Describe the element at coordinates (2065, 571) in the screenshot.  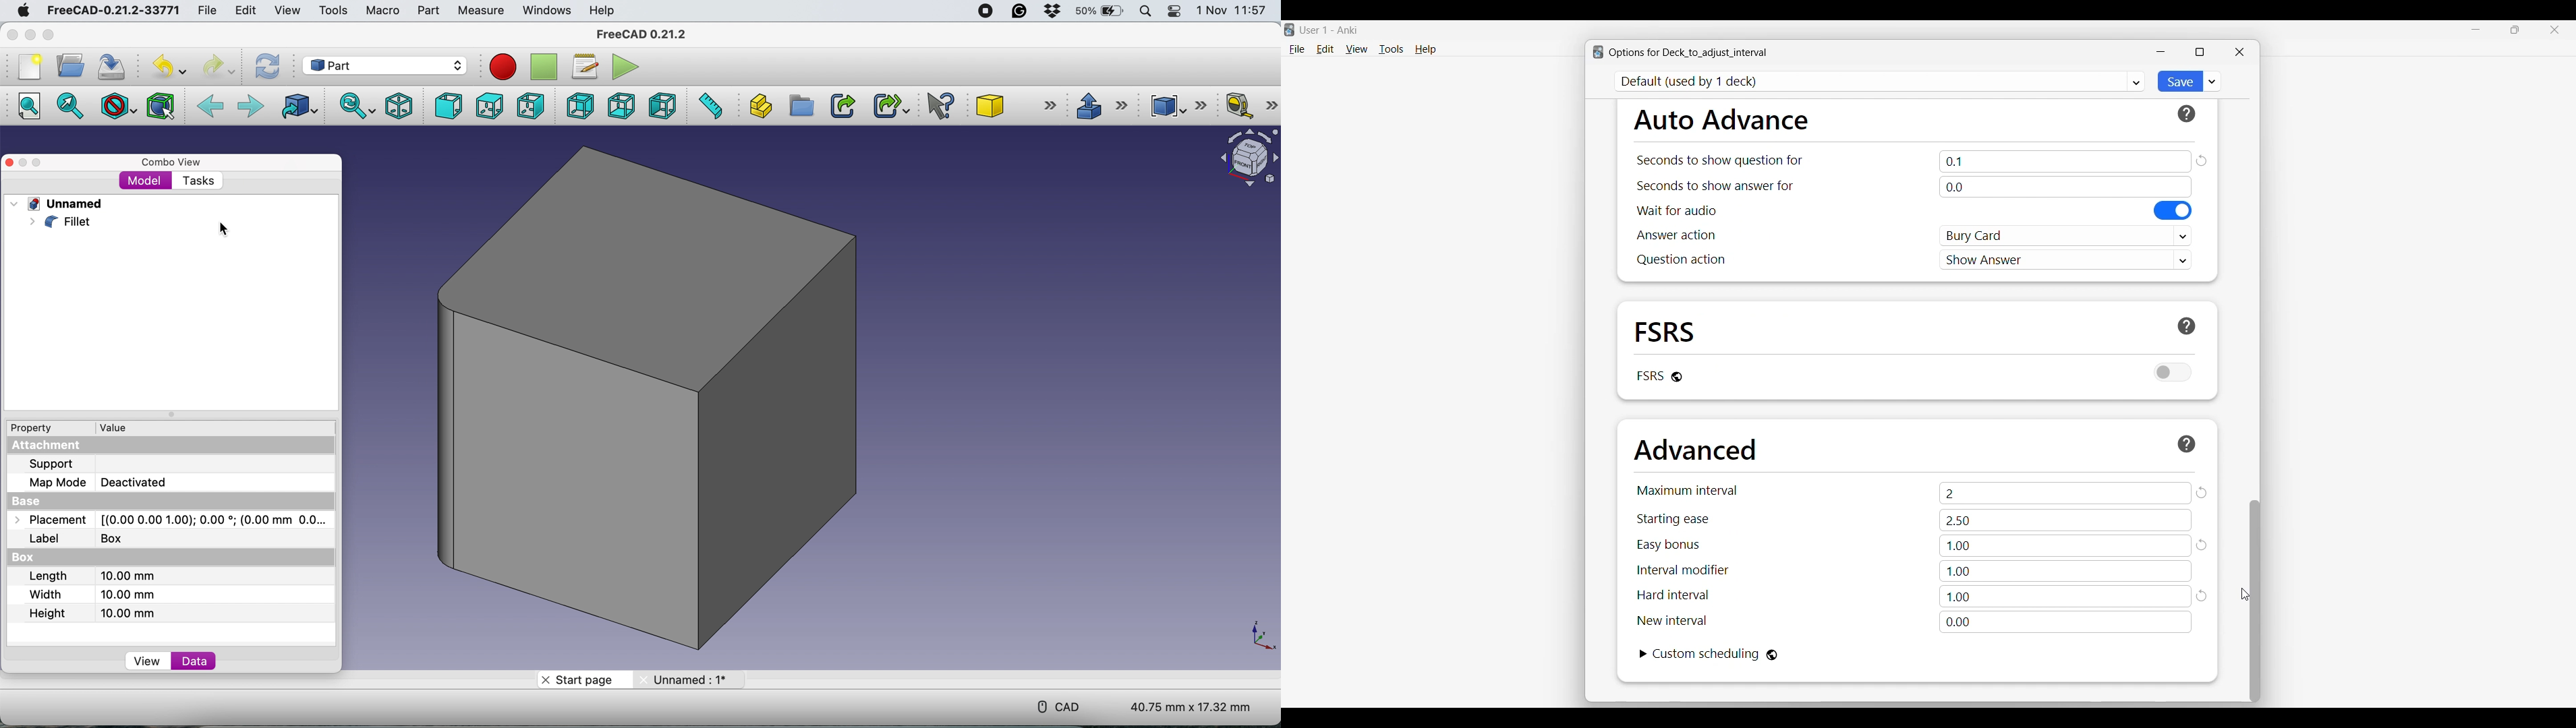
I see `1.00` at that location.